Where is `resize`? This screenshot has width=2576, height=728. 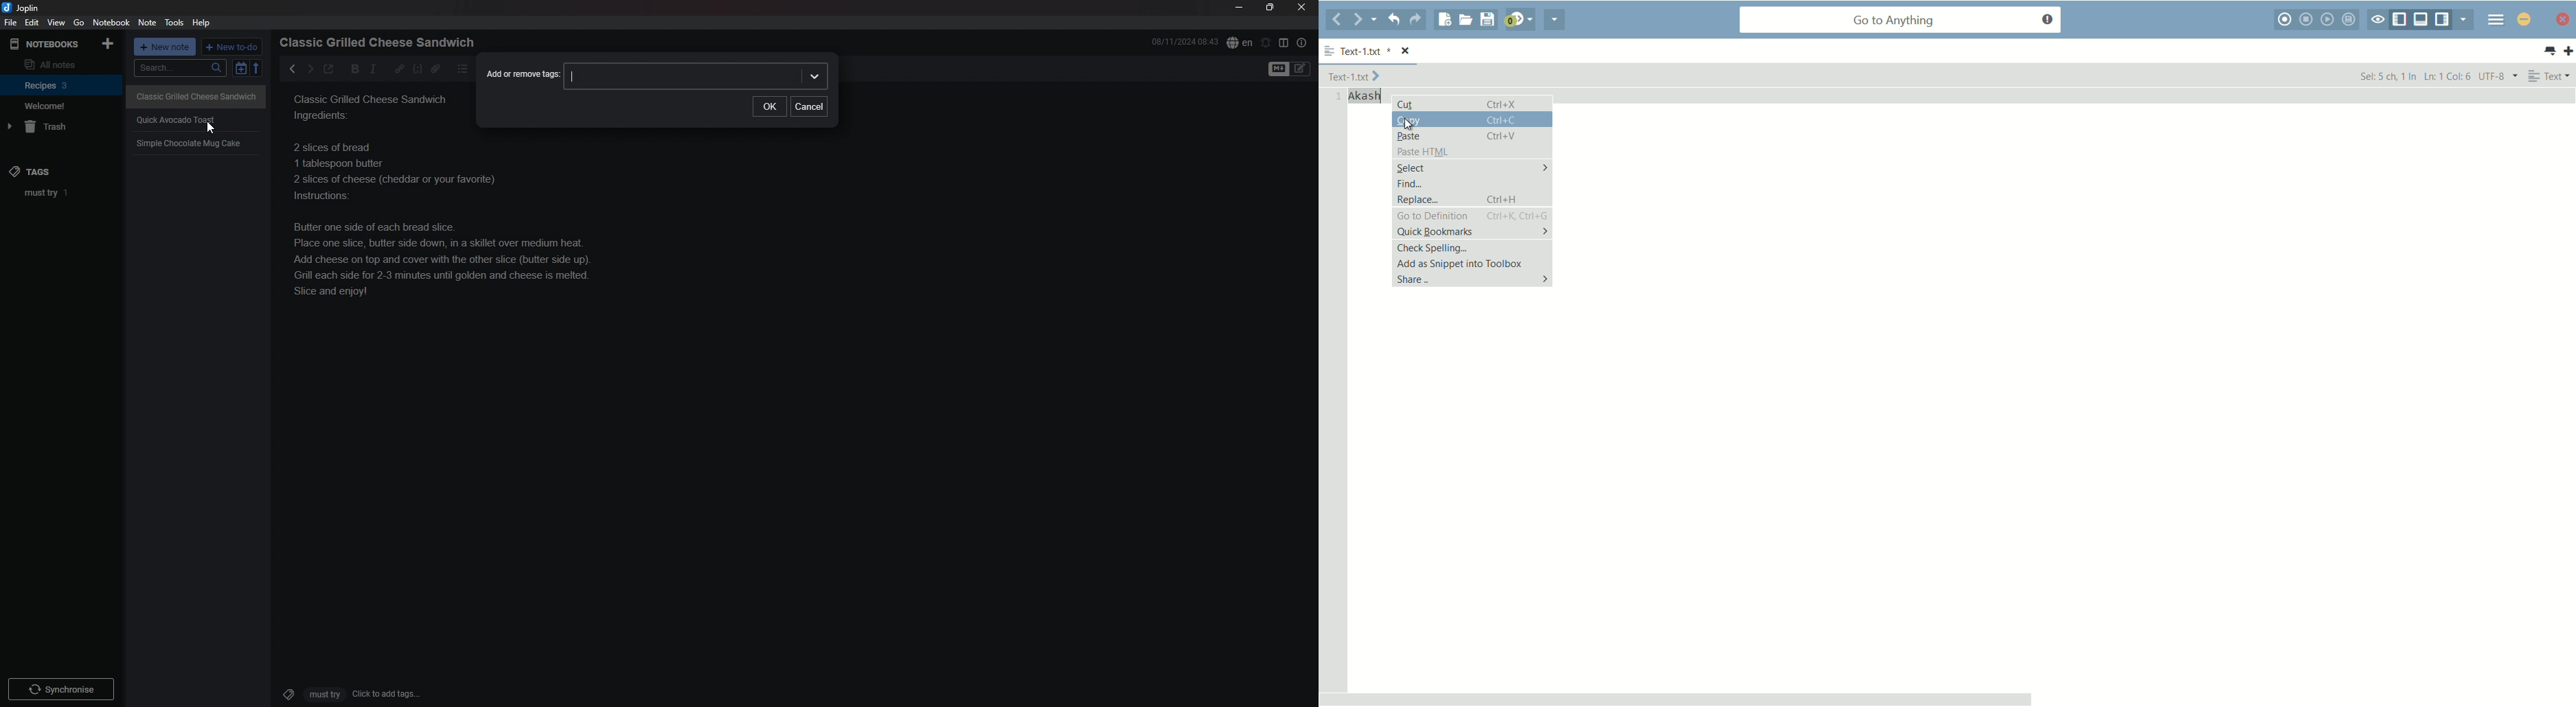
resize is located at coordinates (1270, 8).